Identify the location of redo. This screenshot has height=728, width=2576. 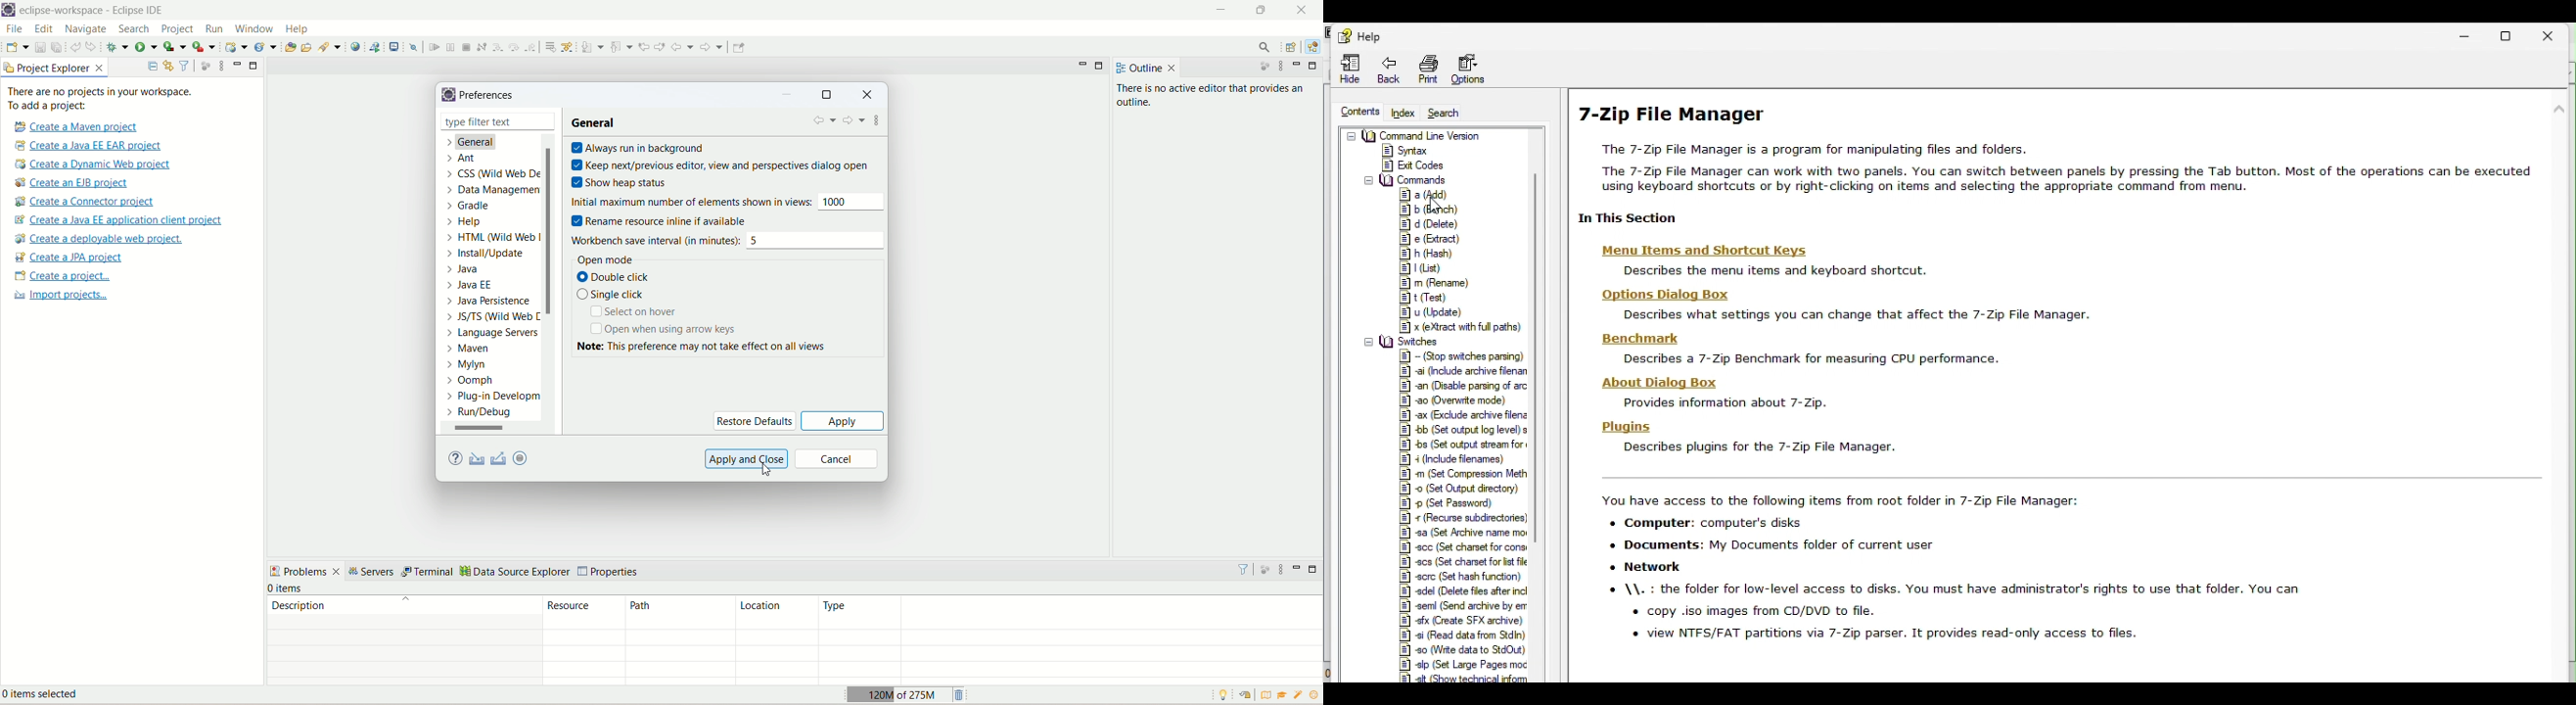
(93, 46).